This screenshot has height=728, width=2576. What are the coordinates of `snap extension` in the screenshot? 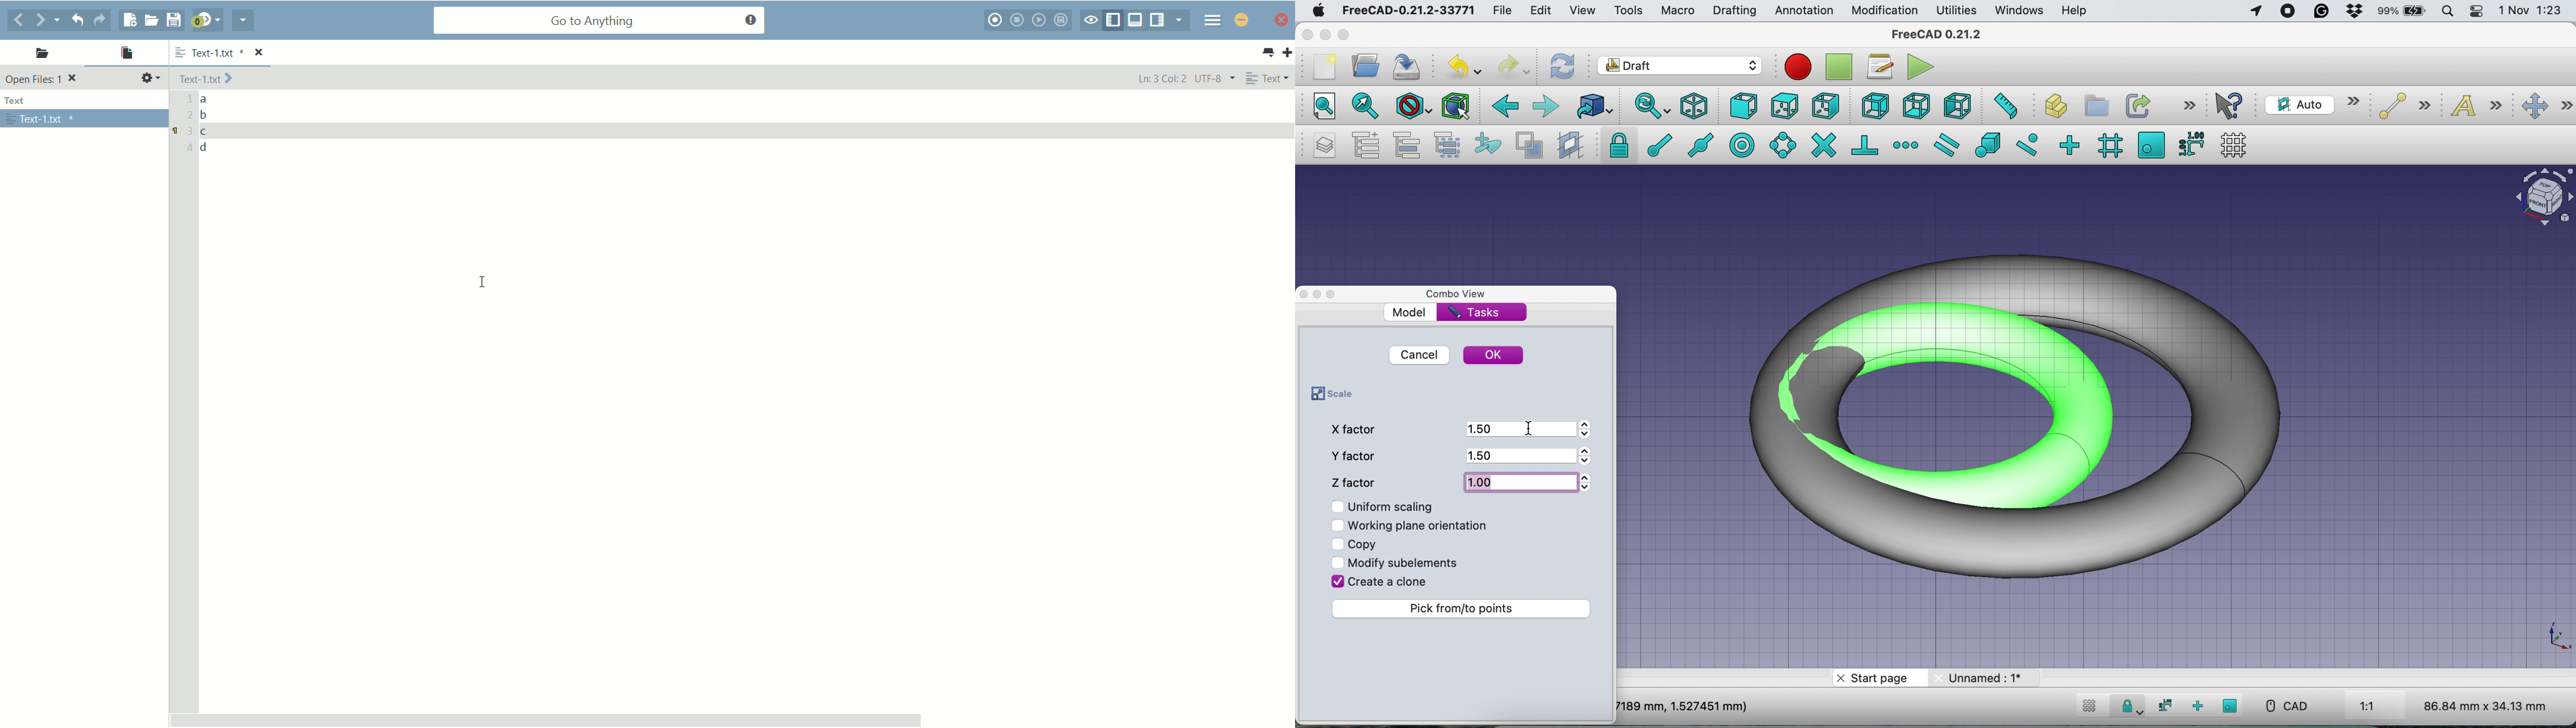 It's located at (1906, 144).